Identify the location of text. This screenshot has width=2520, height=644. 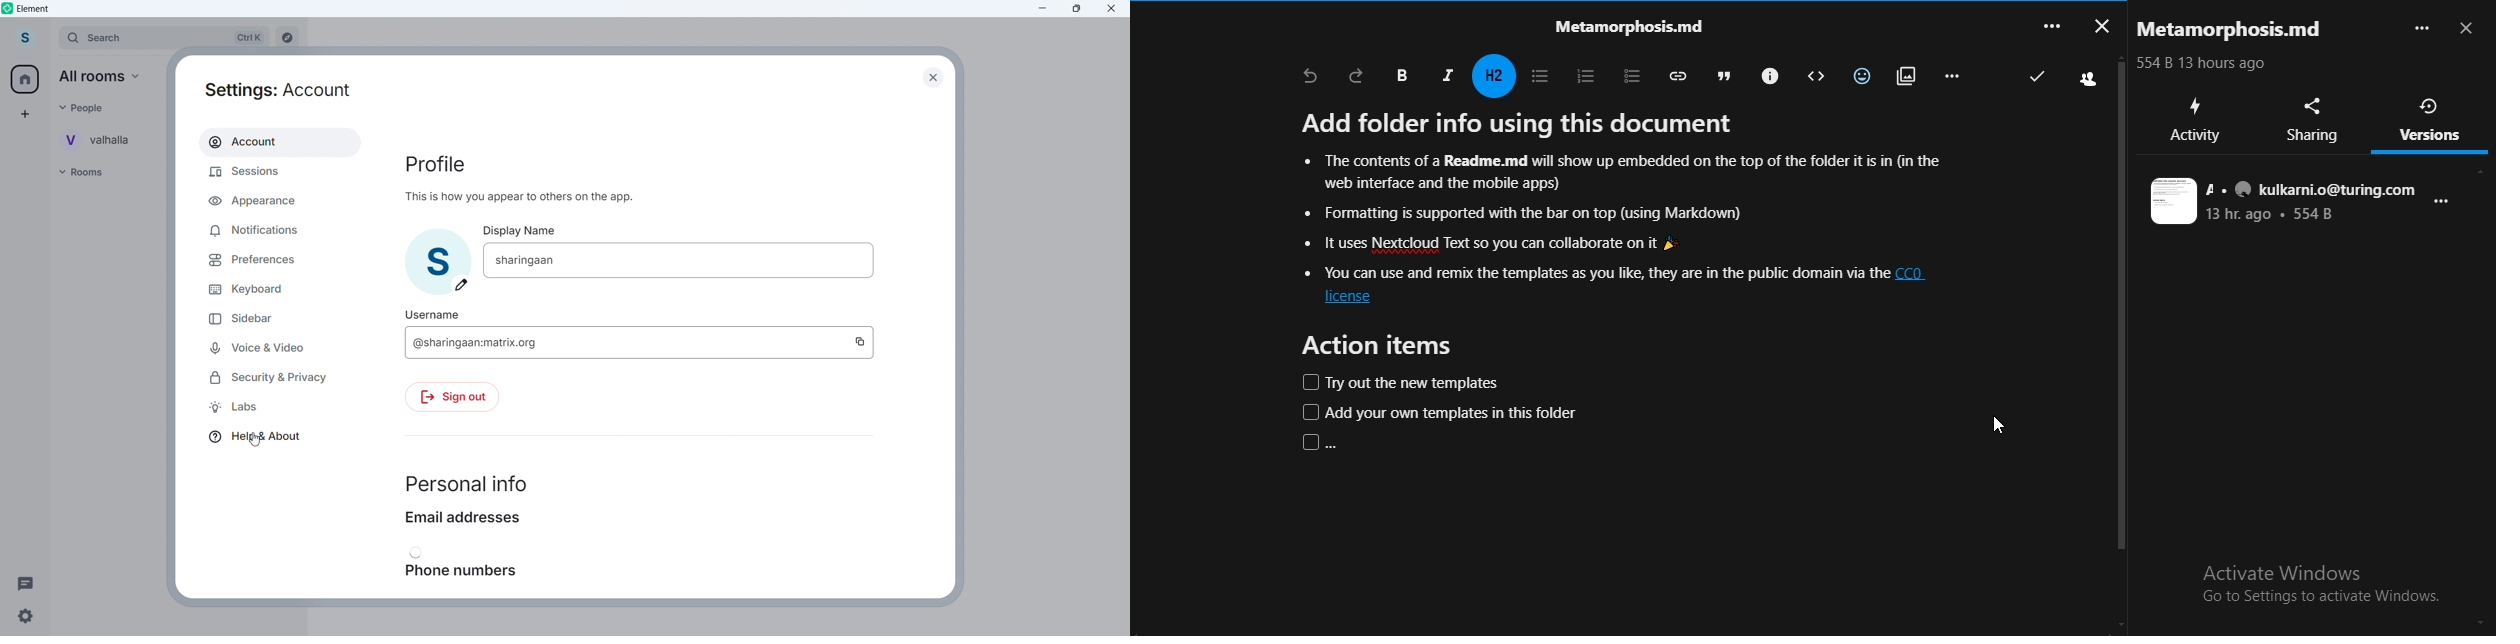
(1623, 25).